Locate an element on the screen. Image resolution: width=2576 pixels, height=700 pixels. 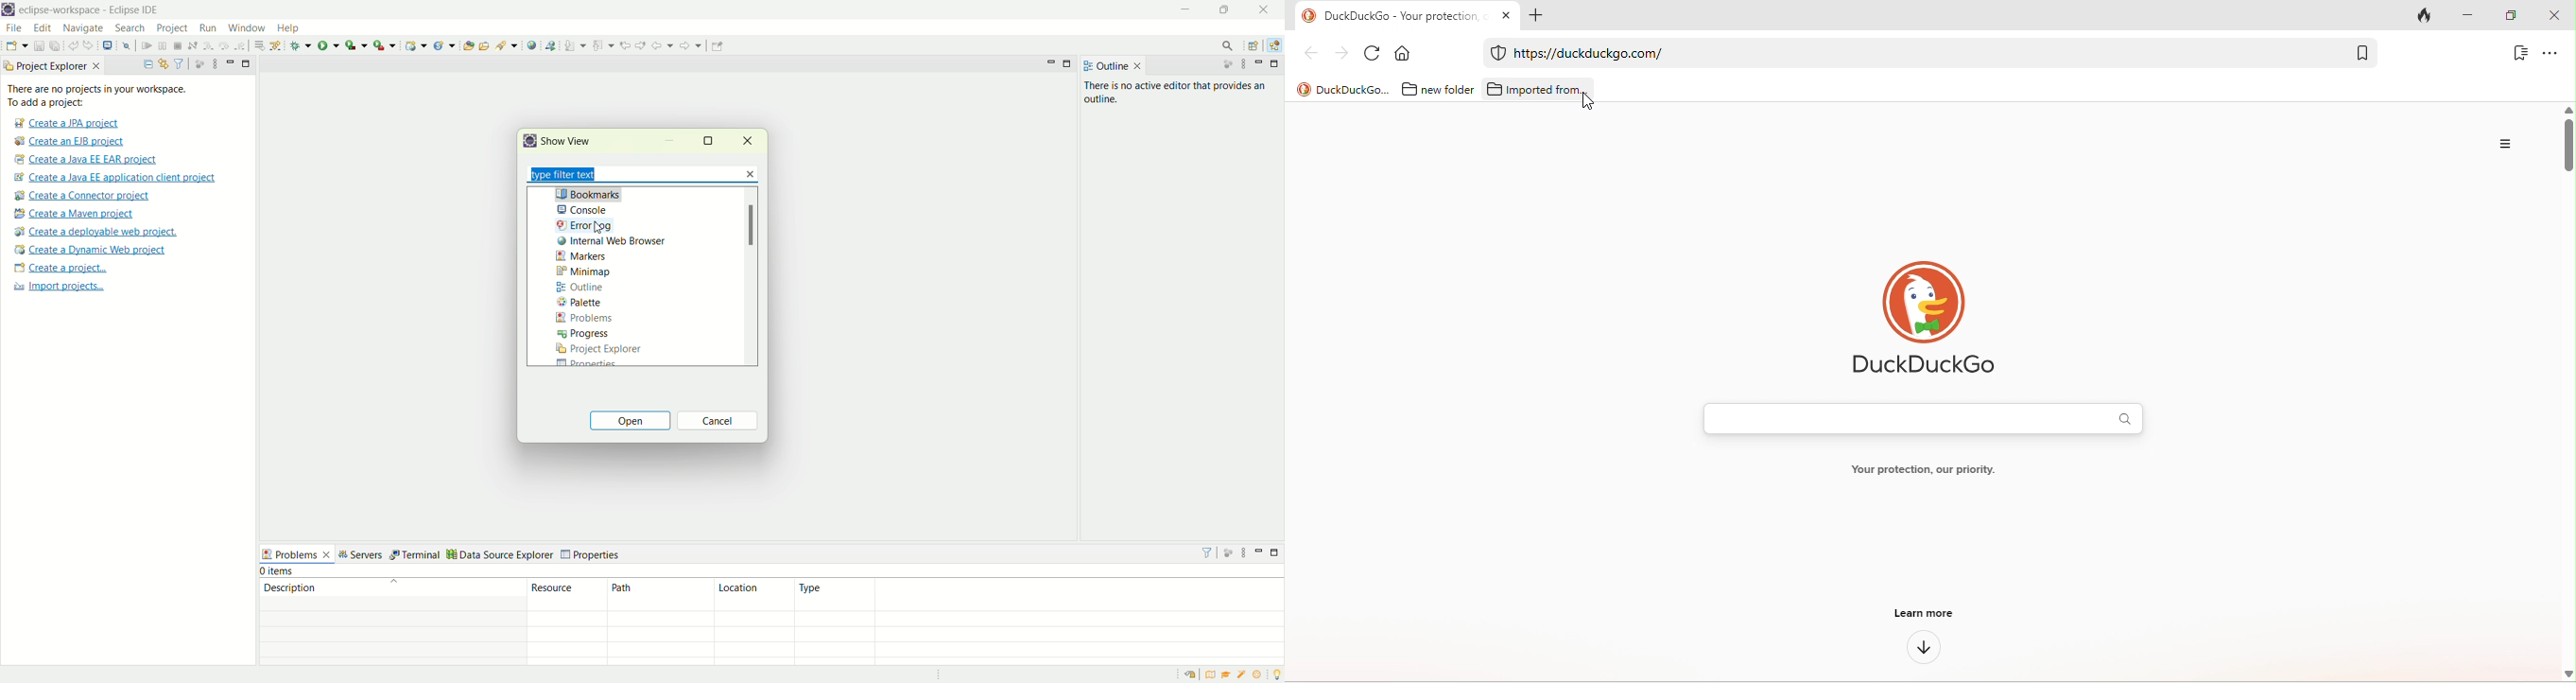
duck duck go logo is located at coordinates (1924, 320).